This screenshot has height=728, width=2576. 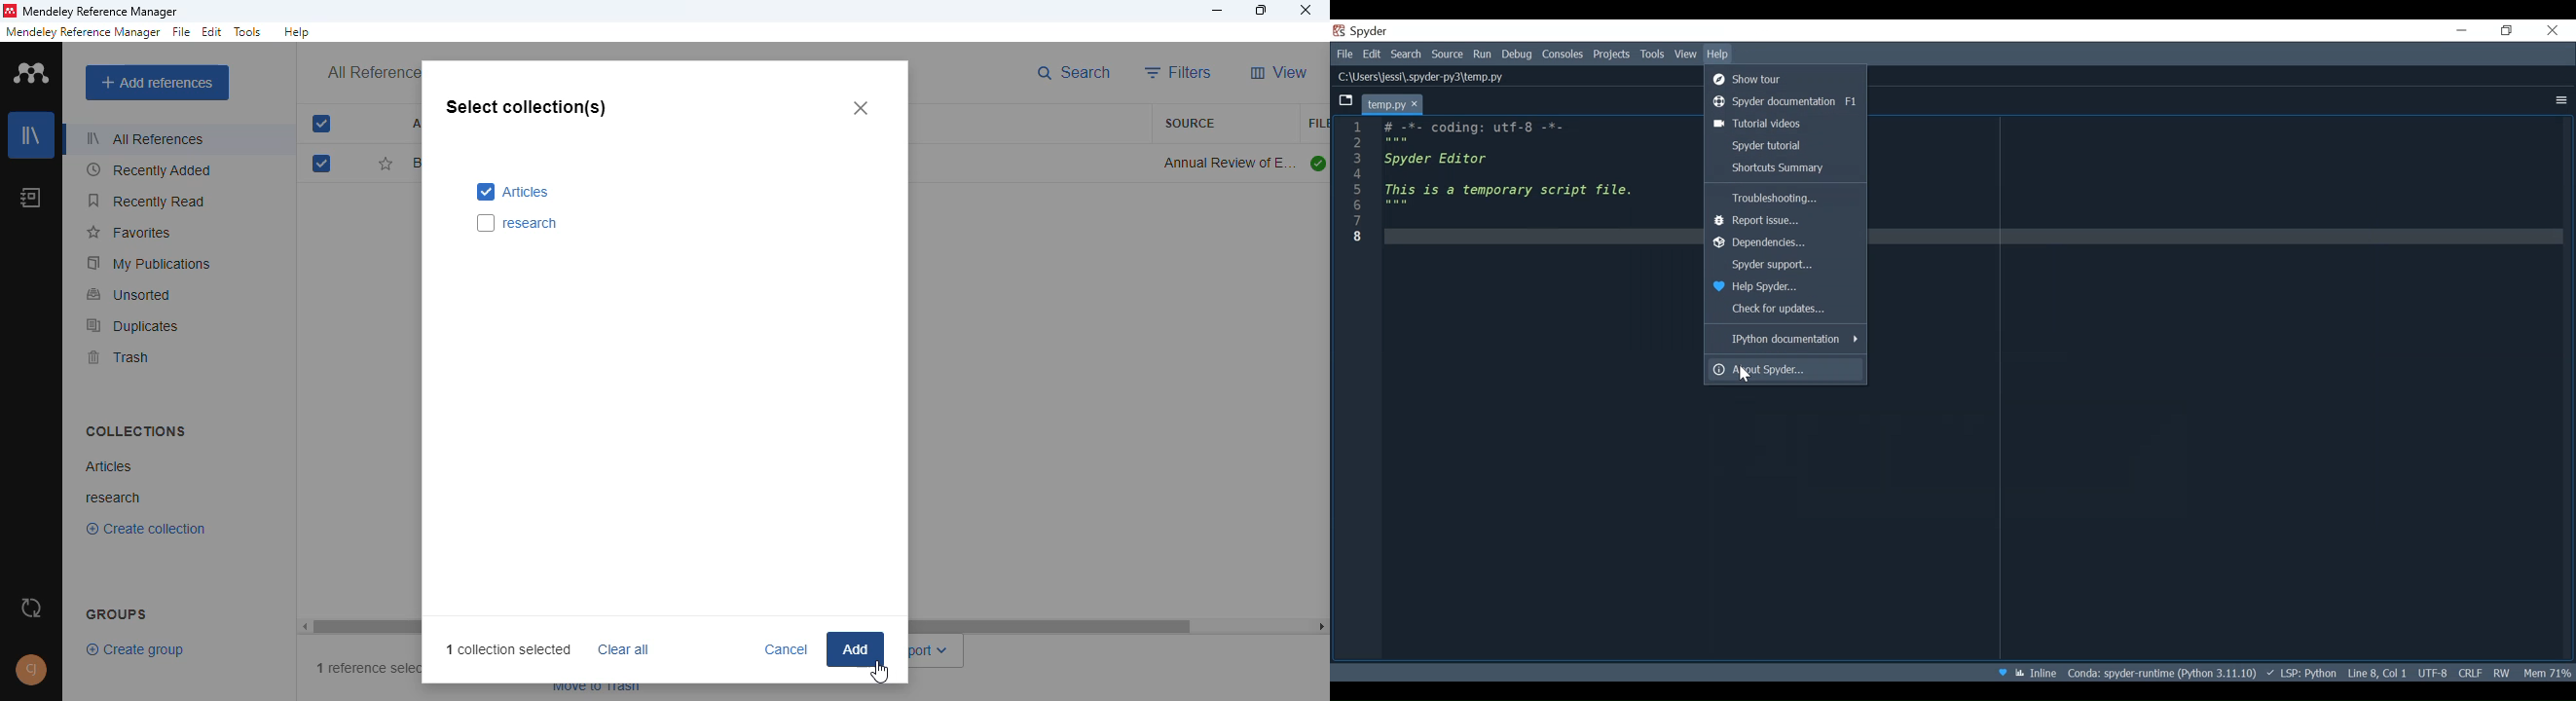 I want to click on duplicates, so click(x=133, y=326).